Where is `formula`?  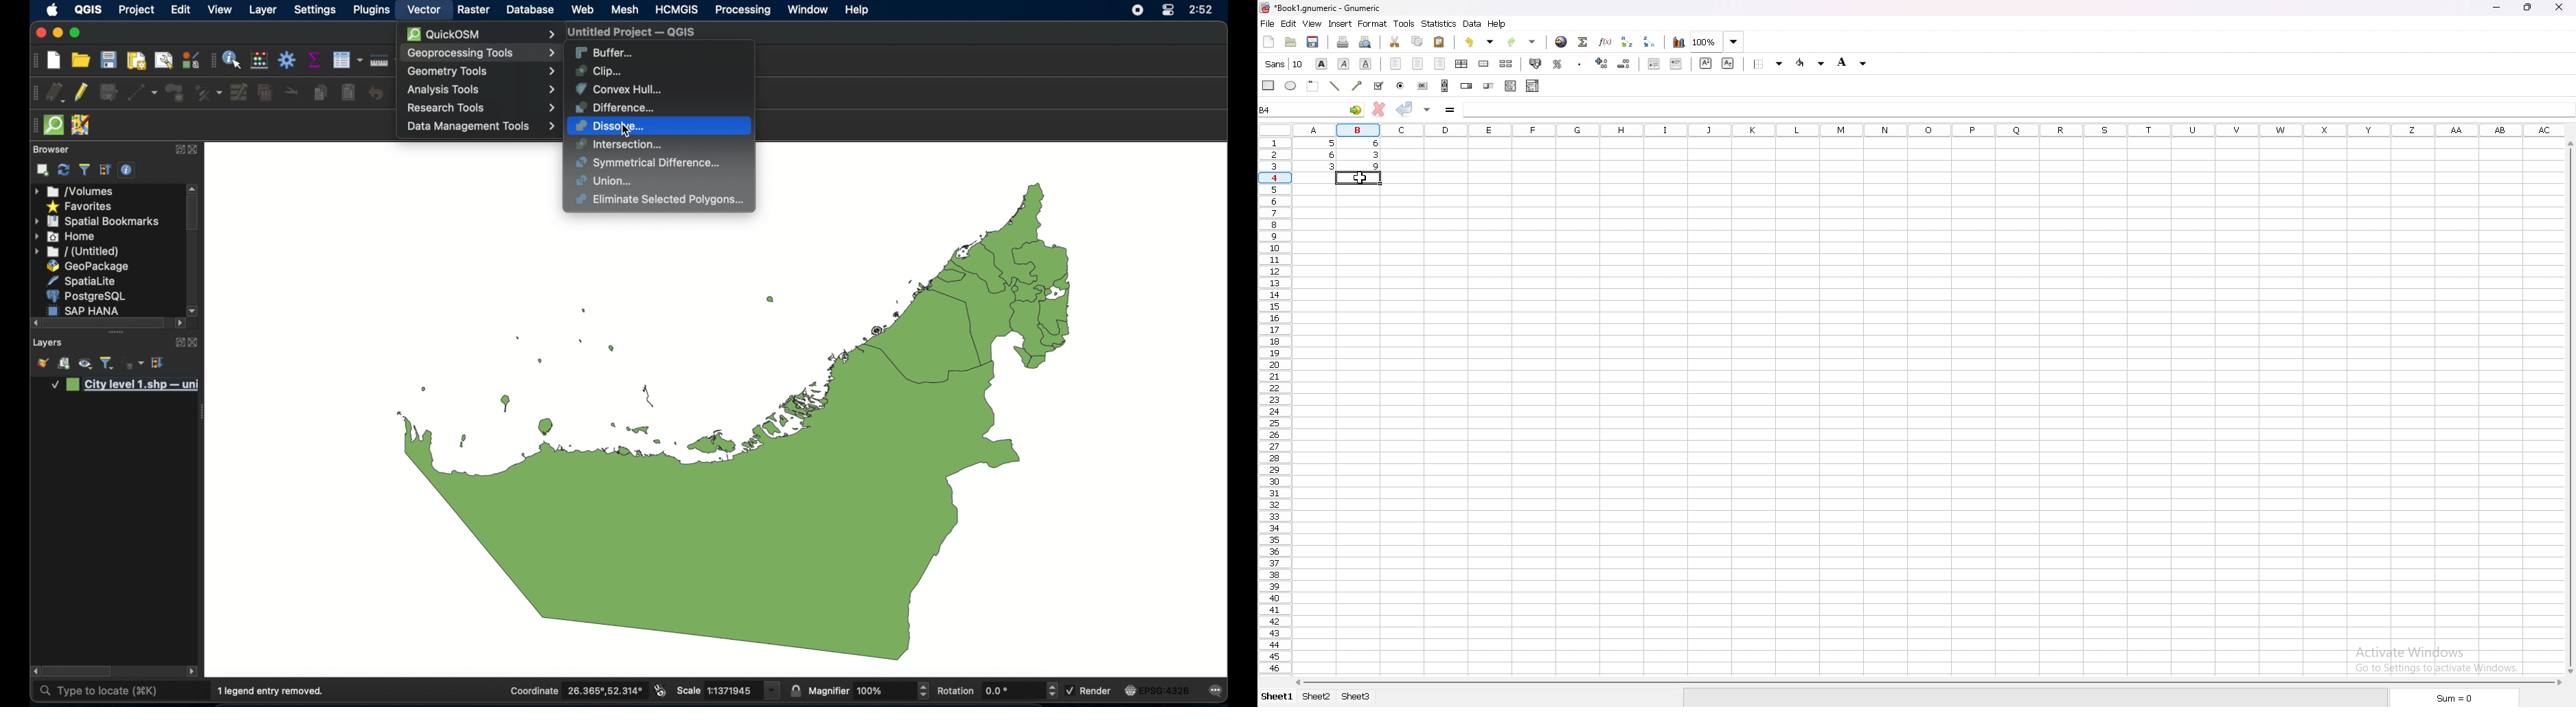 formula is located at coordinates (1450, 111).